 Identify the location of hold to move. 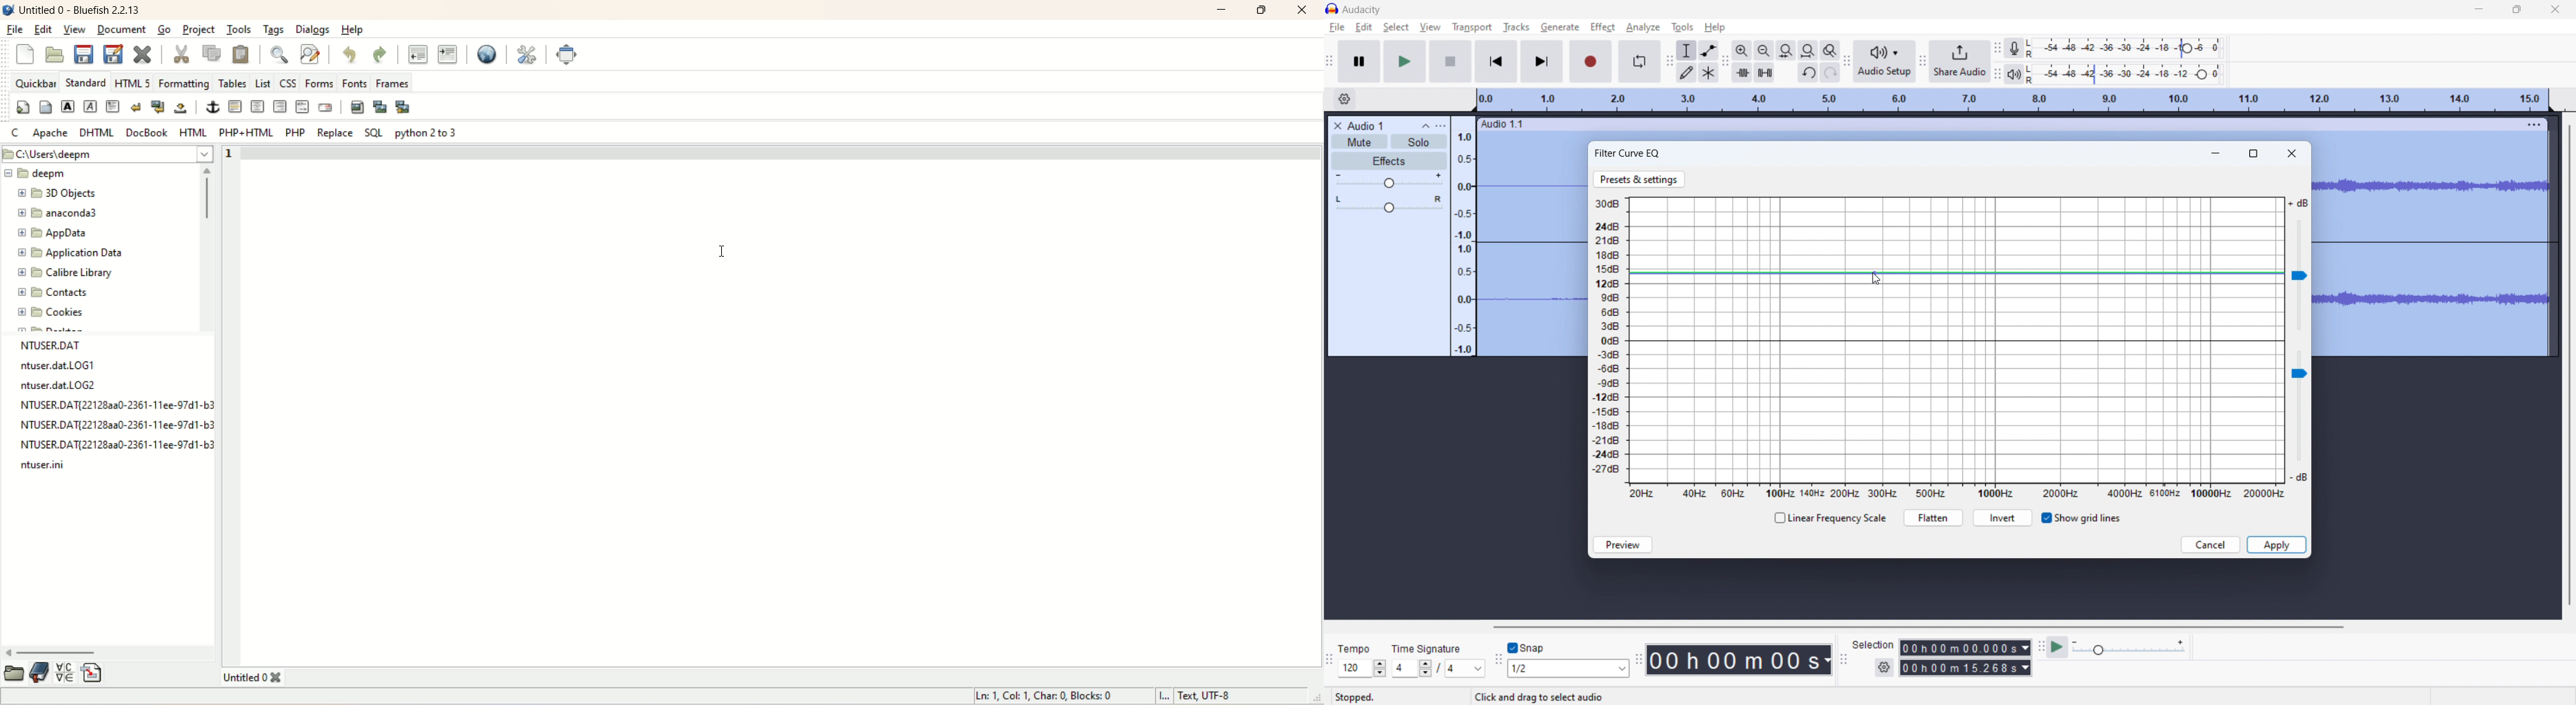
(1999, 125).